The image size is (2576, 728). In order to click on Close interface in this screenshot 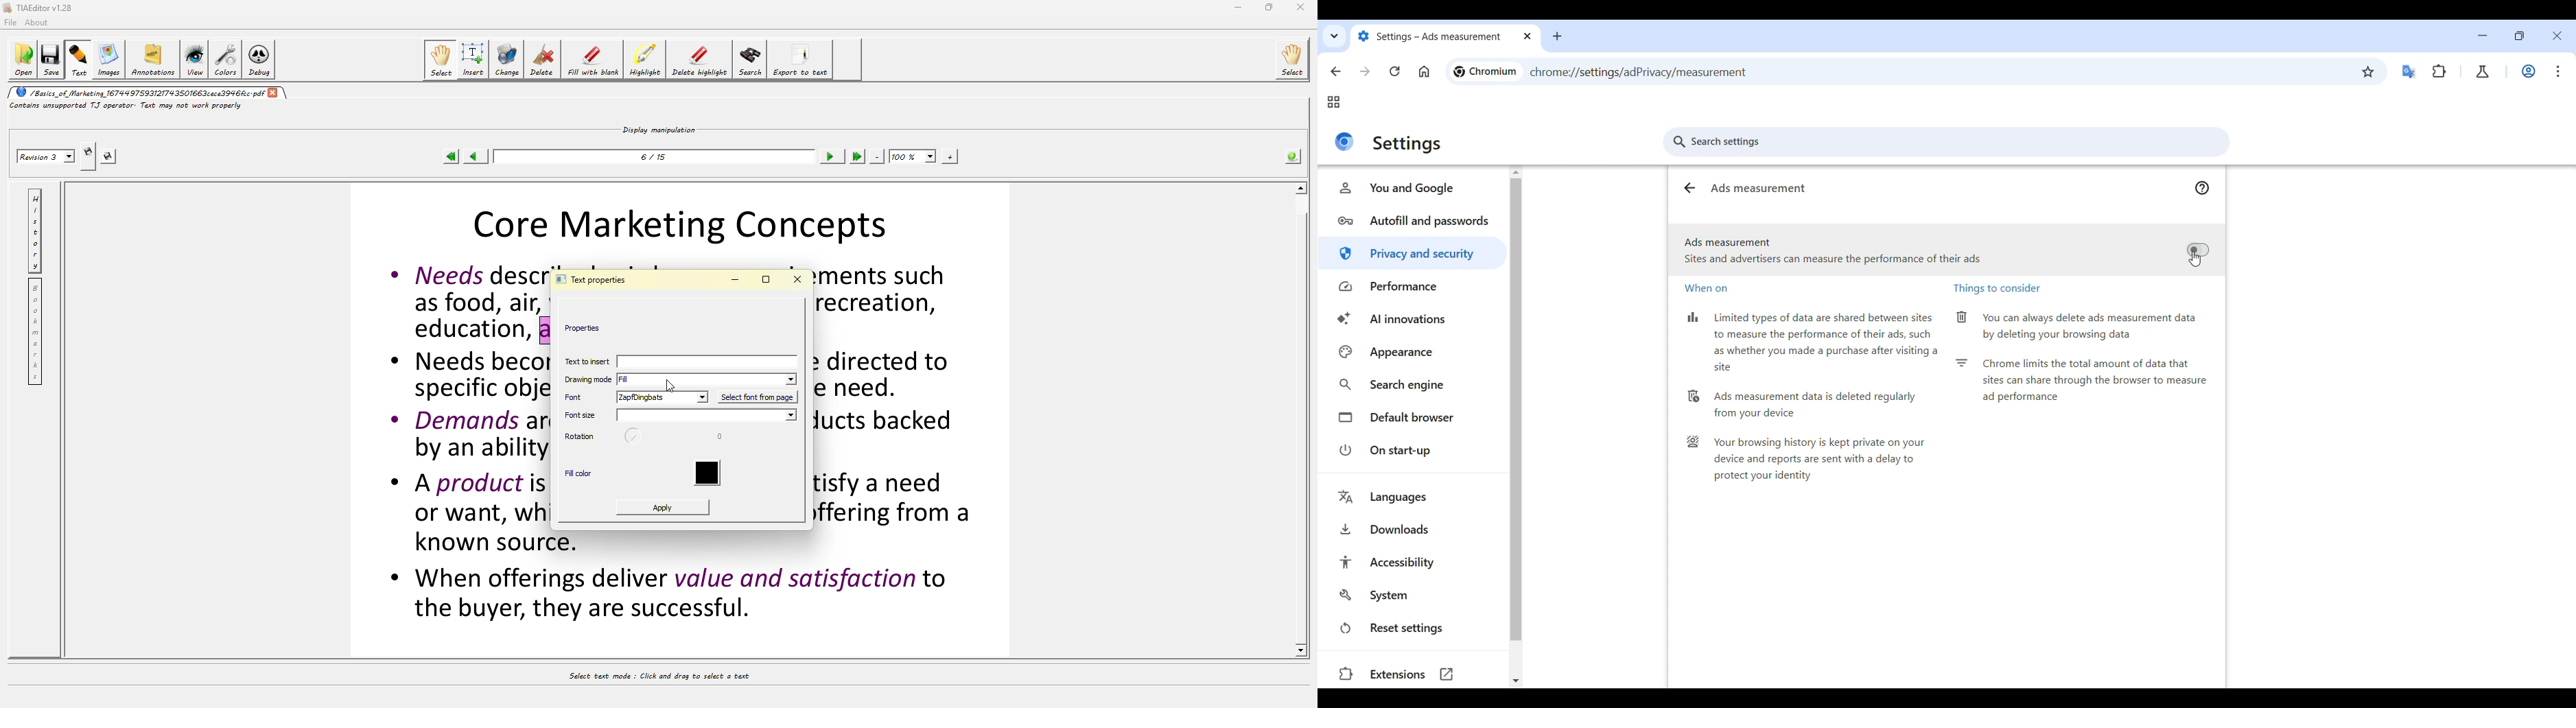, I will do `click(2558, 35)`.